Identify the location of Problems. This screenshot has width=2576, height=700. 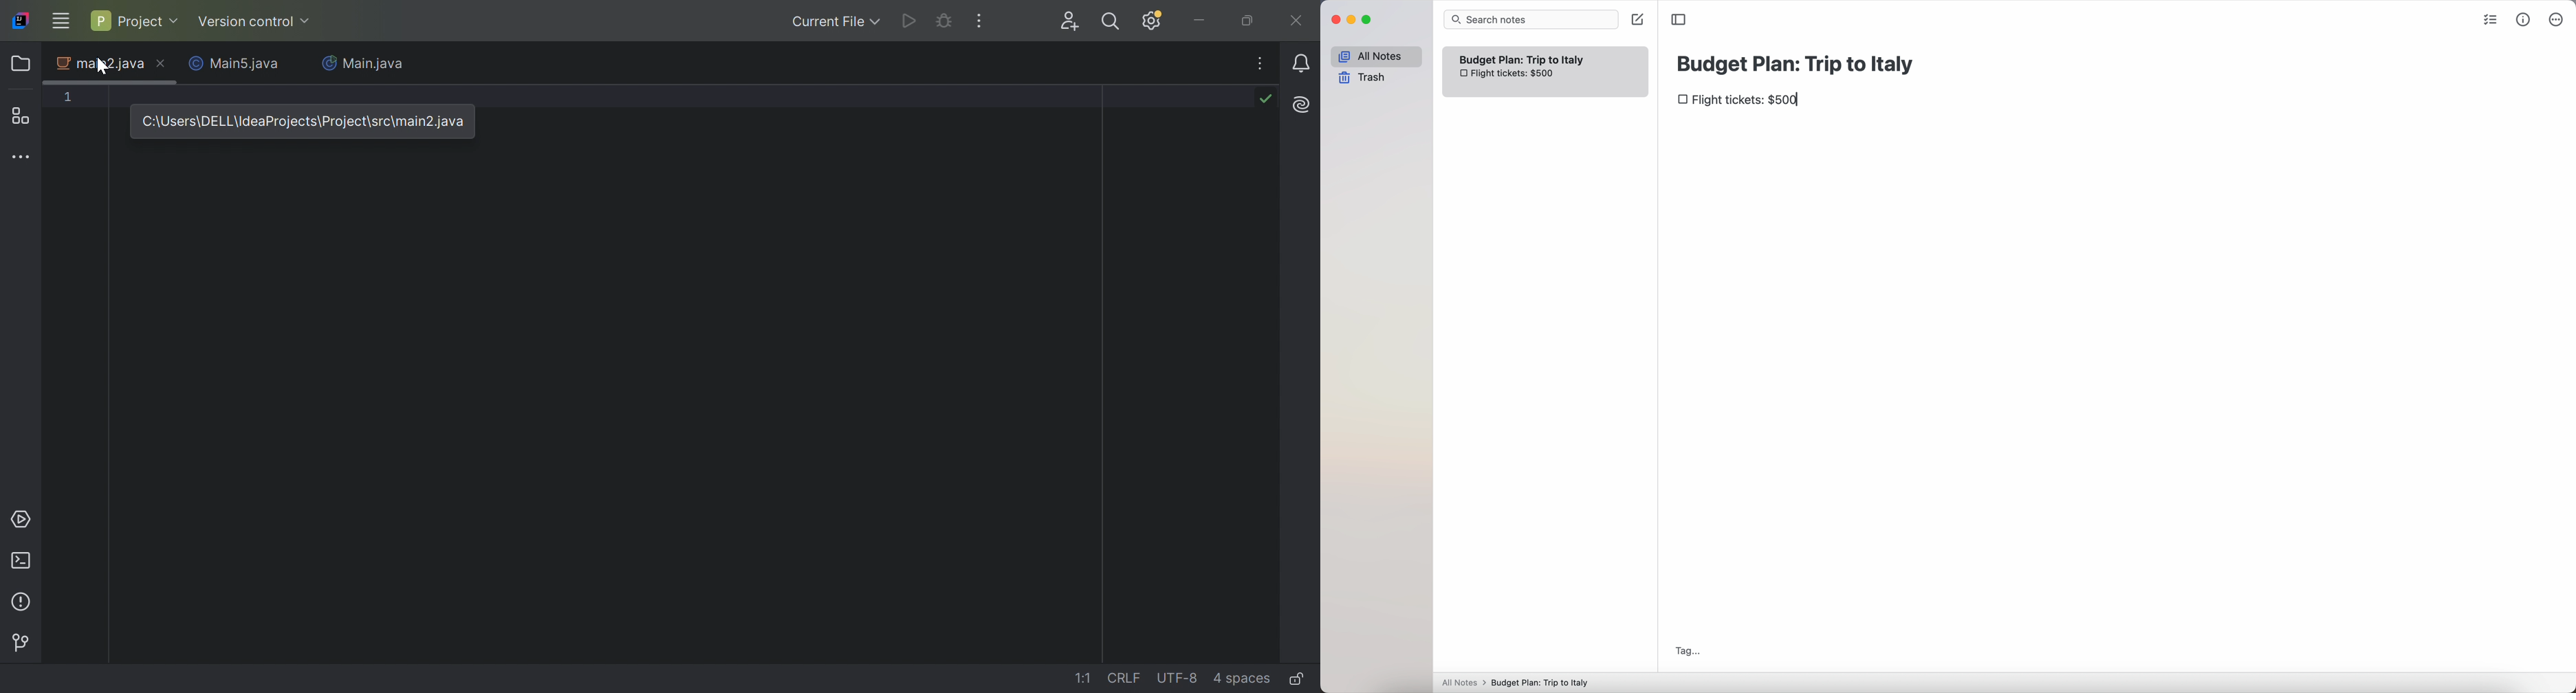
(23, 602).